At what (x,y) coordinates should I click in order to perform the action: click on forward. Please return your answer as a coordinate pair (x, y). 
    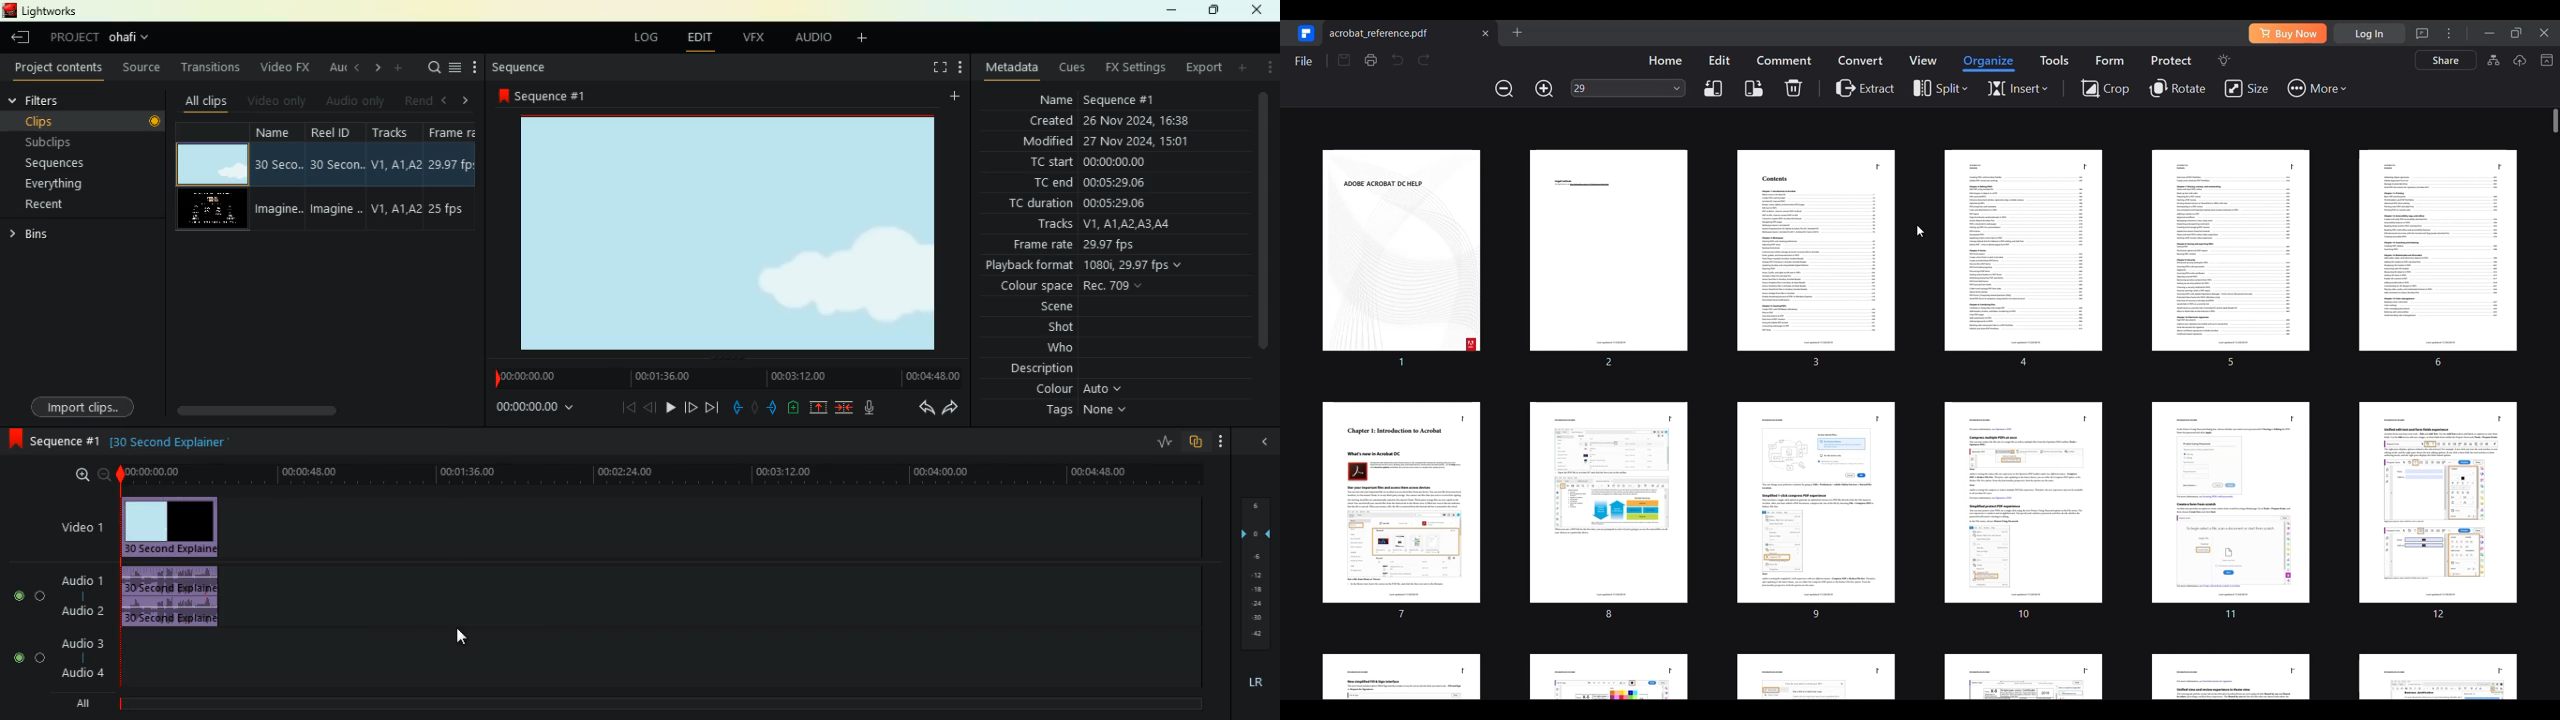
    Looking at the image, I should click on (691, 406).